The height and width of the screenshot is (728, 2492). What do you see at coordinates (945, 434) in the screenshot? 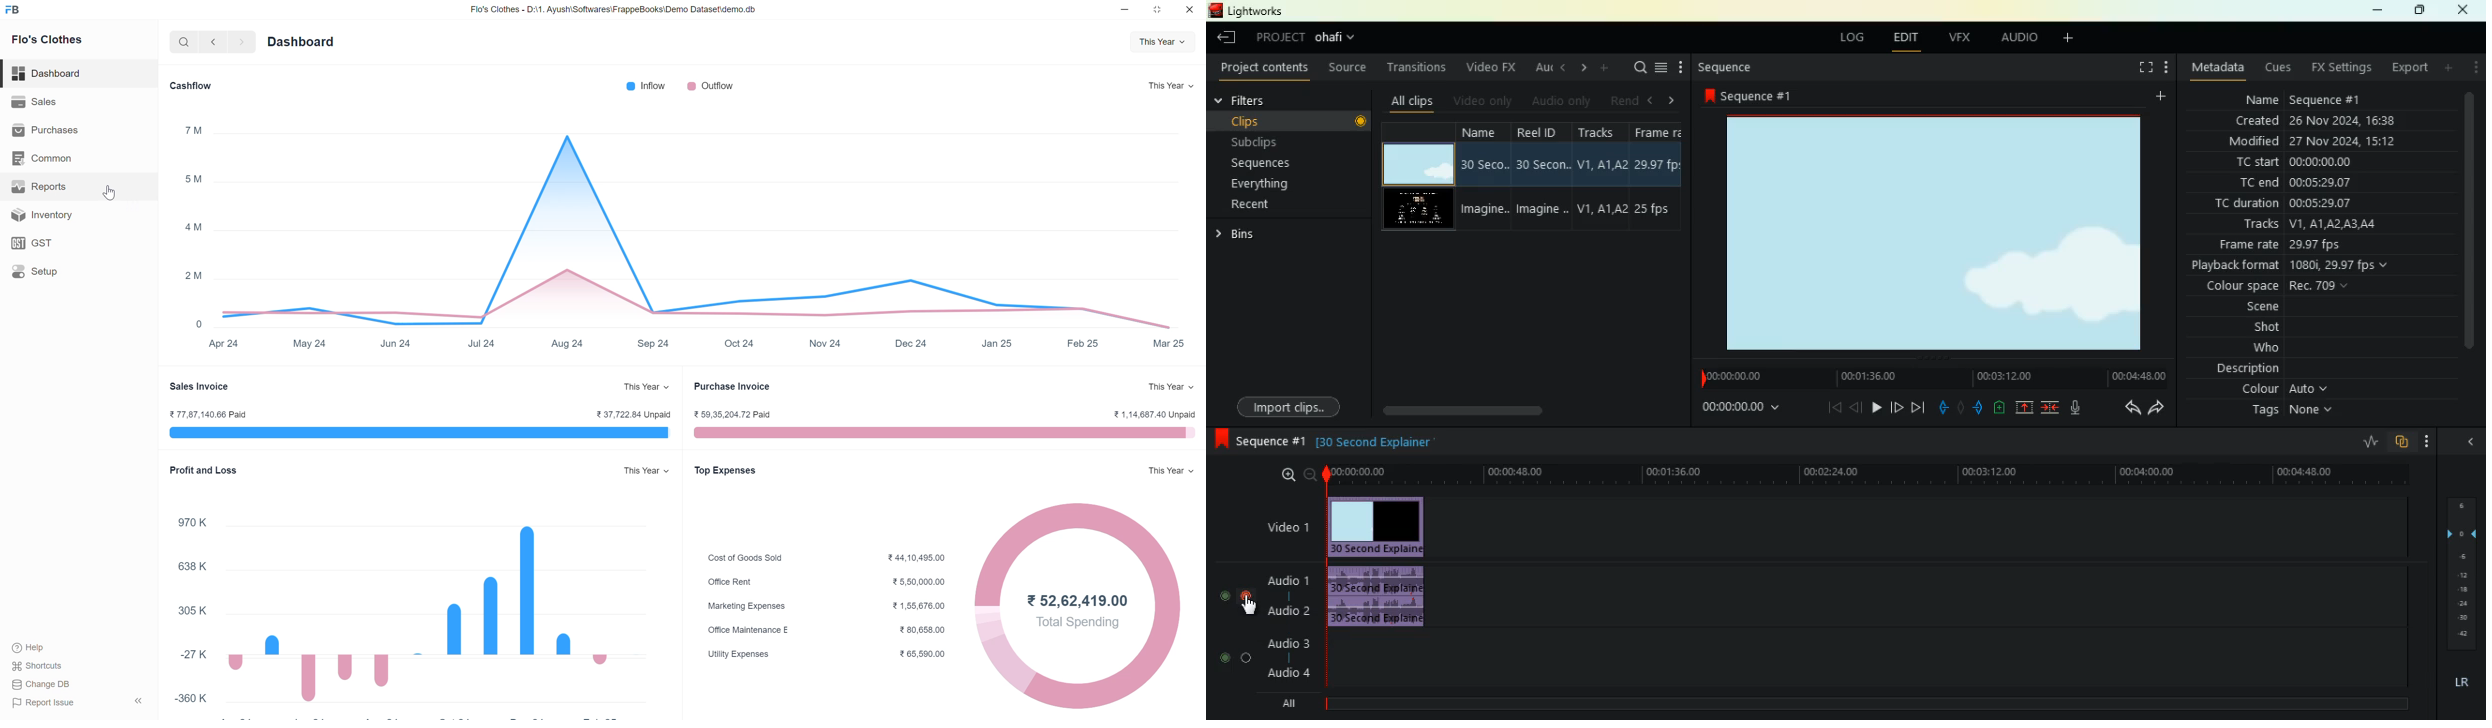
I see `Bar` at bounding box center [945, 434].